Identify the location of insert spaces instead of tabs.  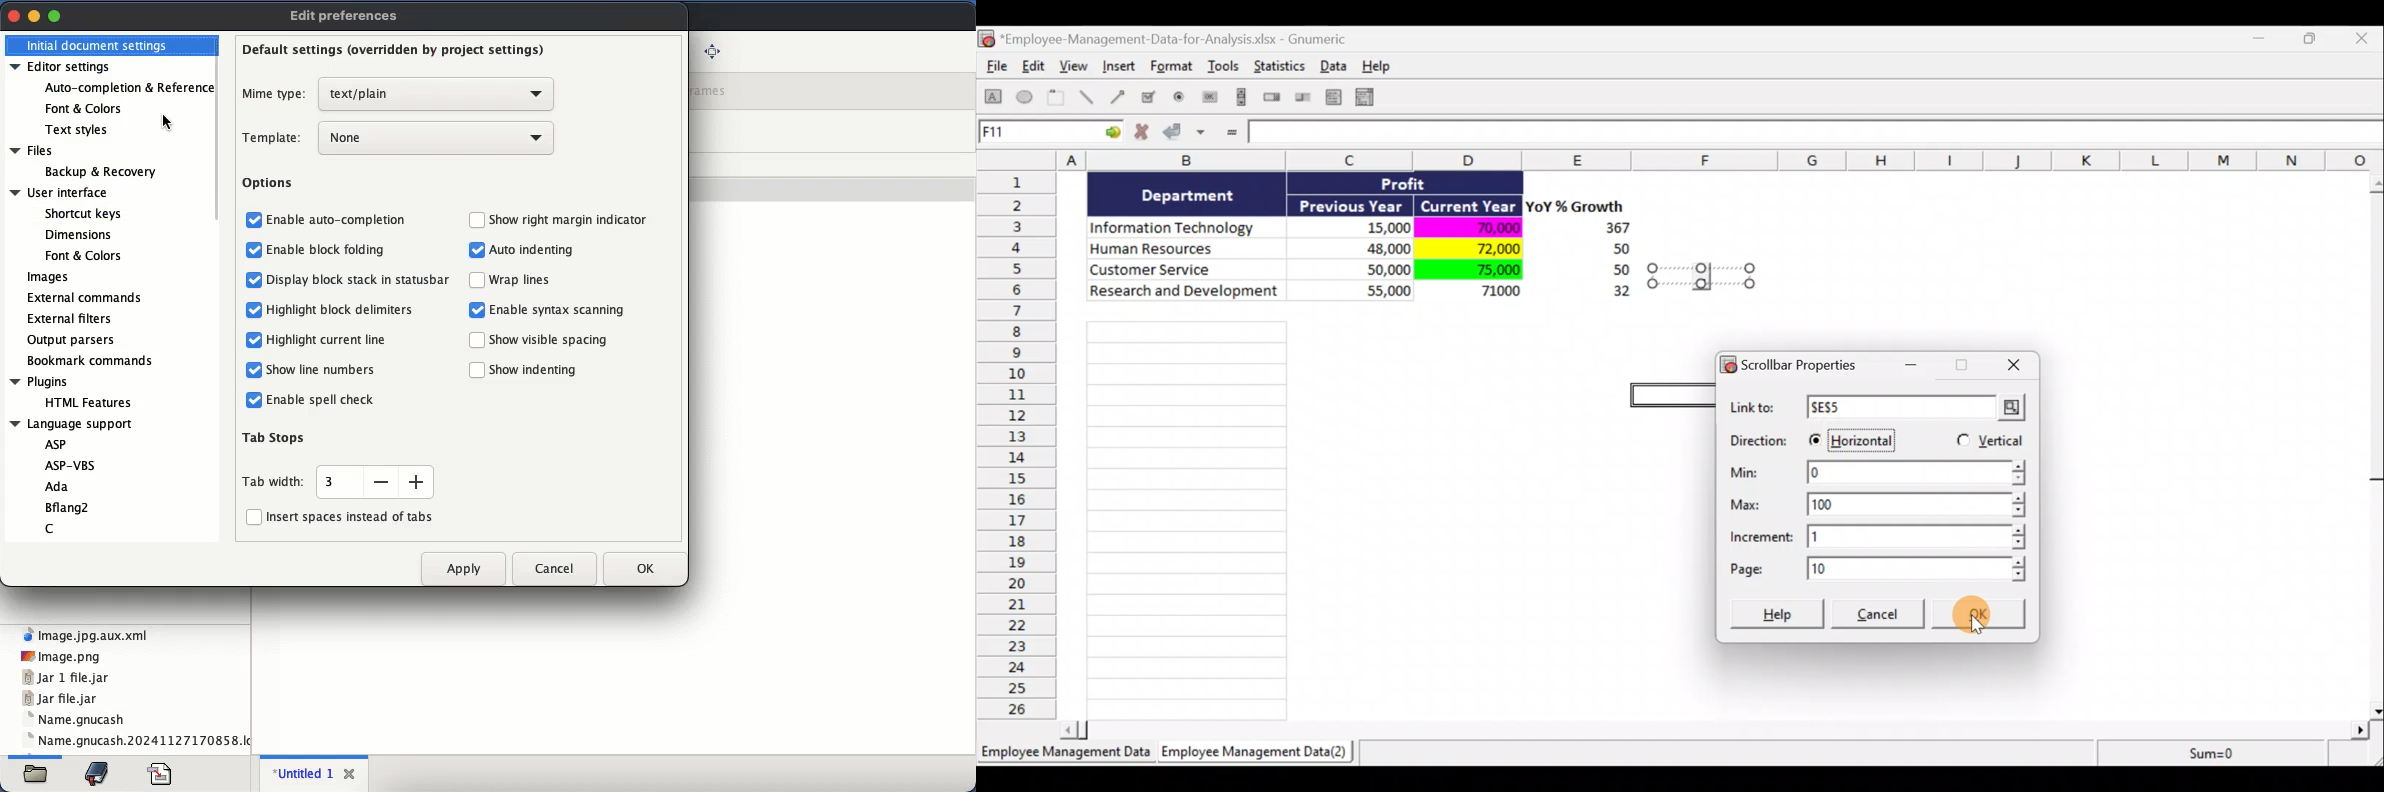
(351, 517).